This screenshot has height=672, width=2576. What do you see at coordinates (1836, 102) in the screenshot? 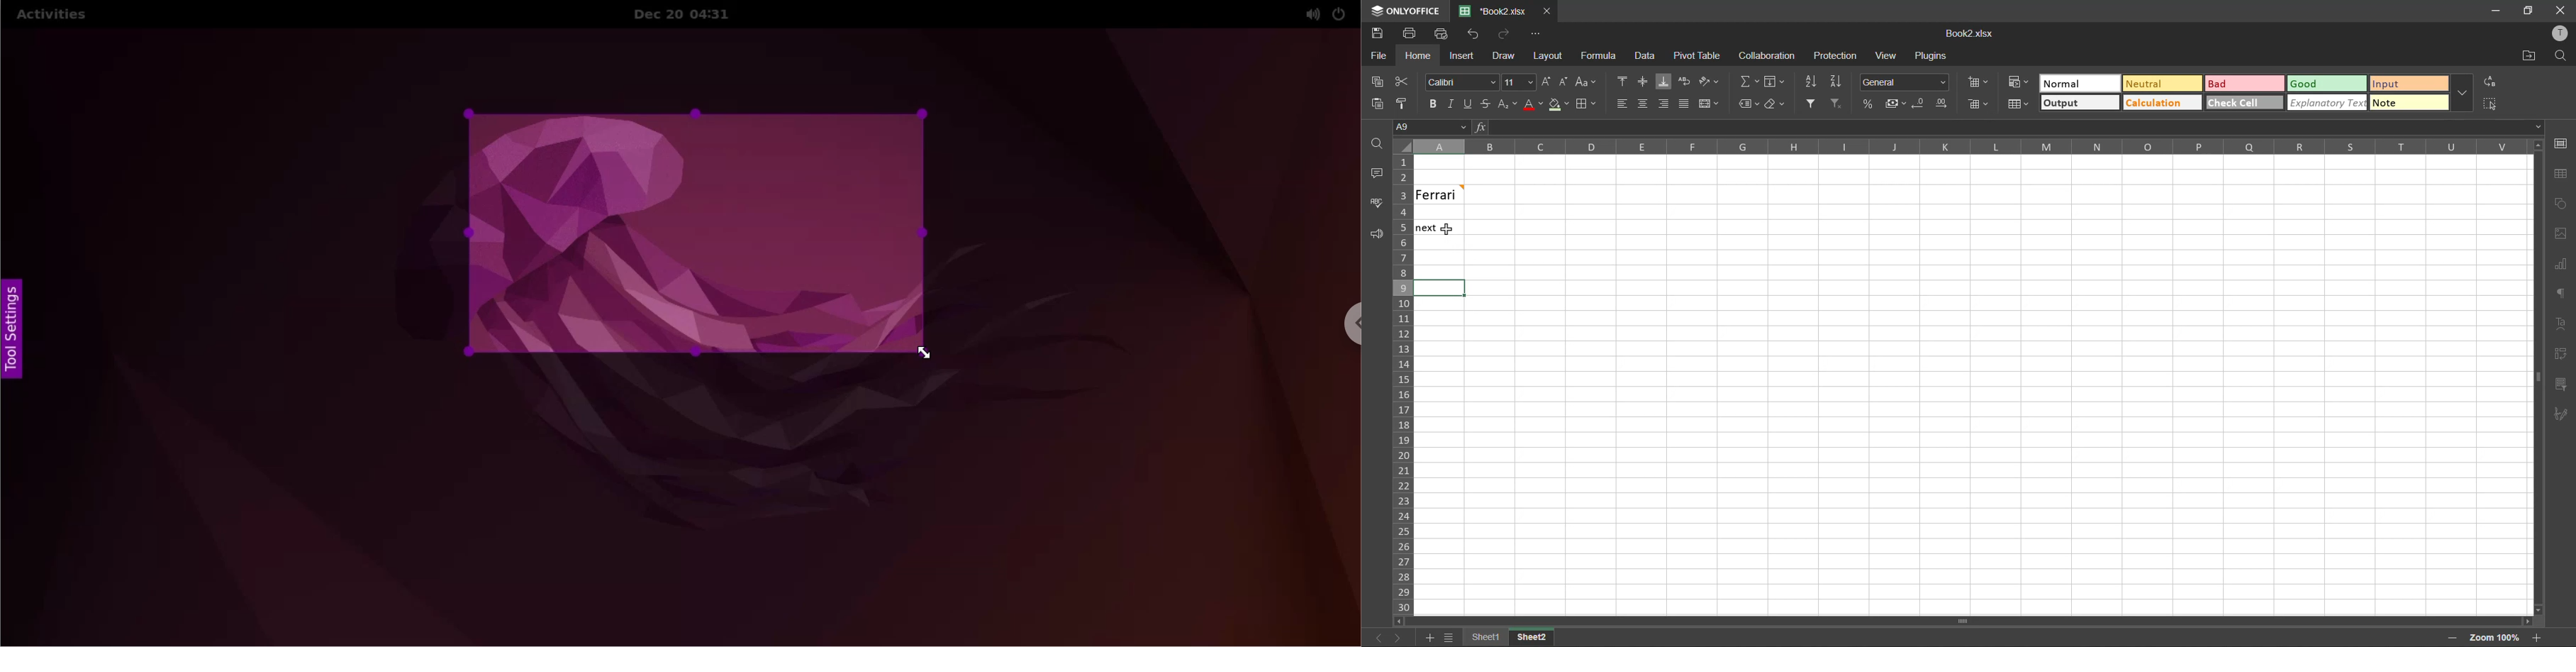
I see `clear filter` at bounding box center [1836, 102].